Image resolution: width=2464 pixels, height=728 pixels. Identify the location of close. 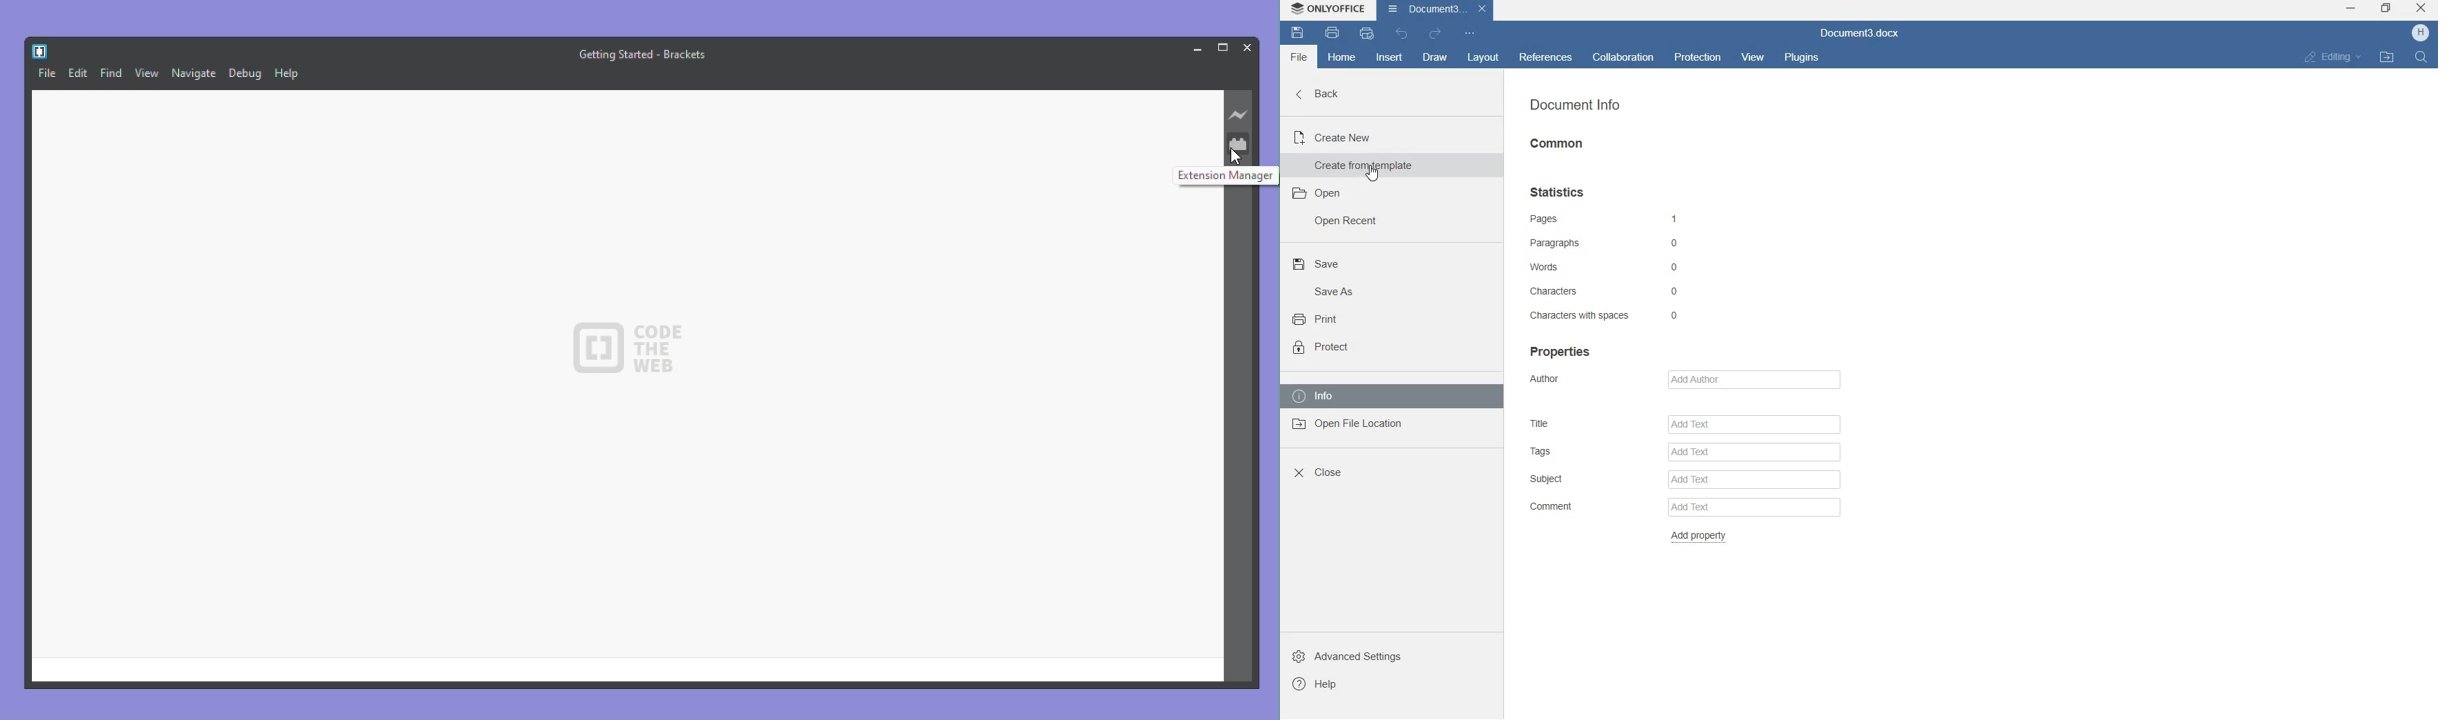
(1321, 471).